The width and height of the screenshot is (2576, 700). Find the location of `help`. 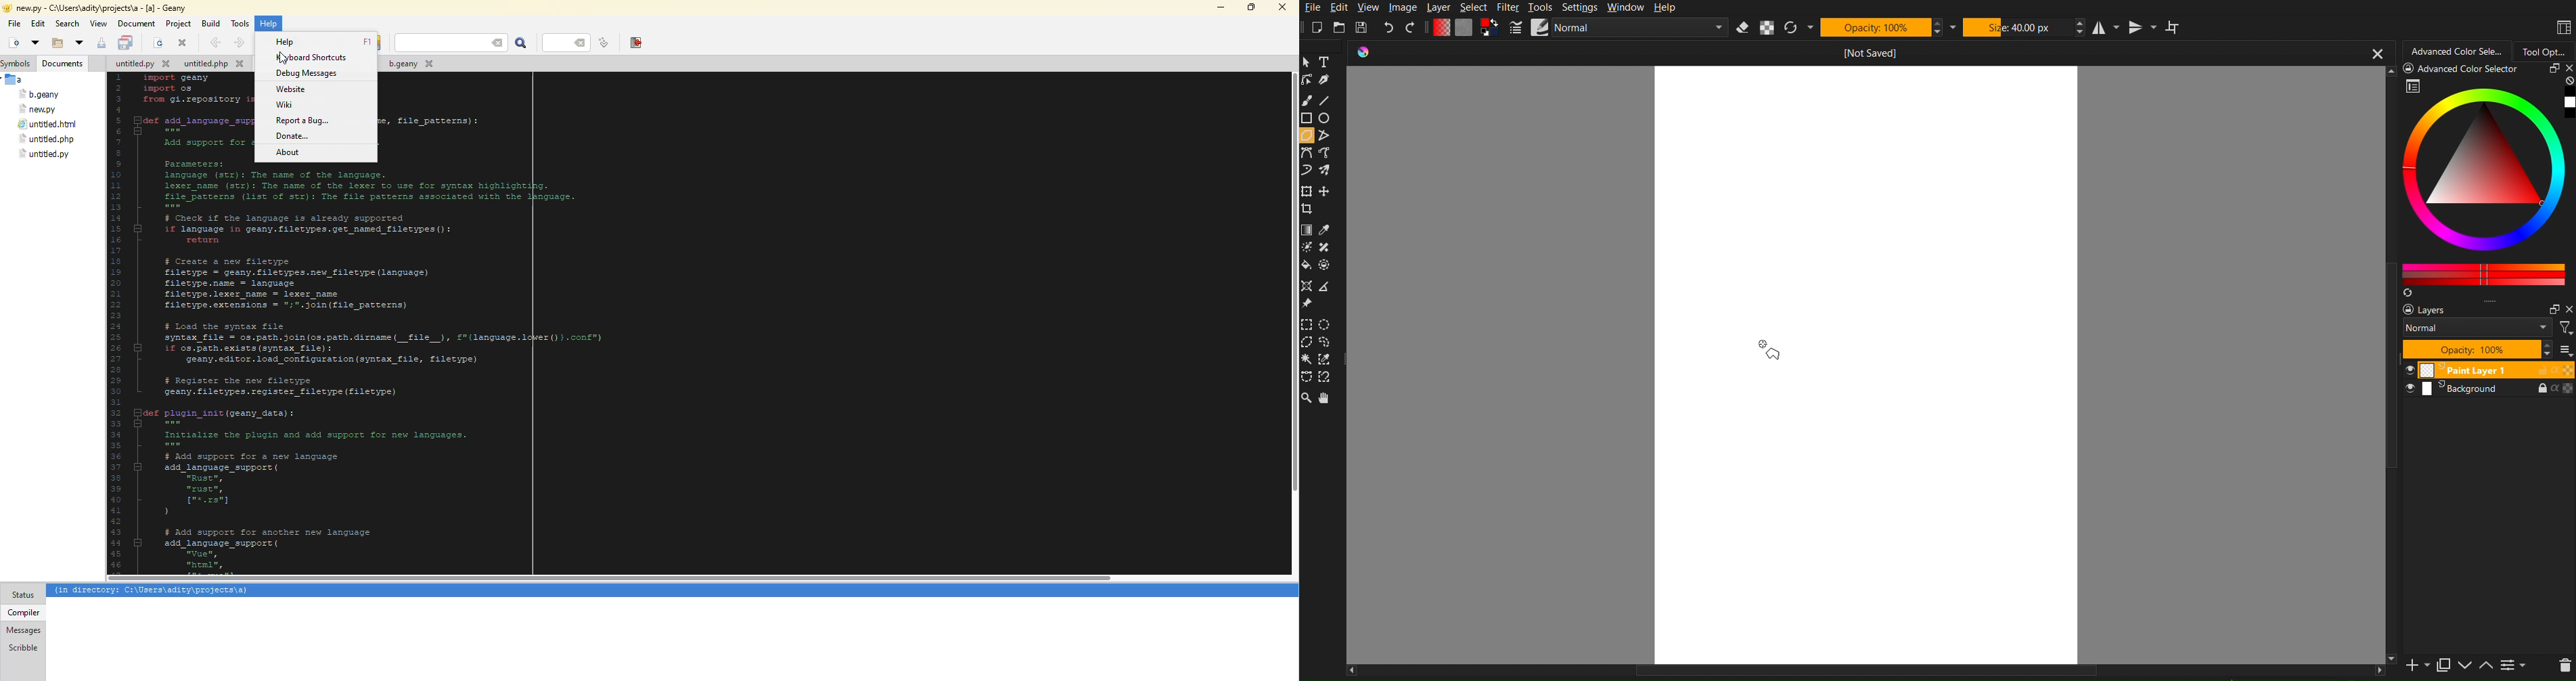

help is located at coordinates (269, 23).